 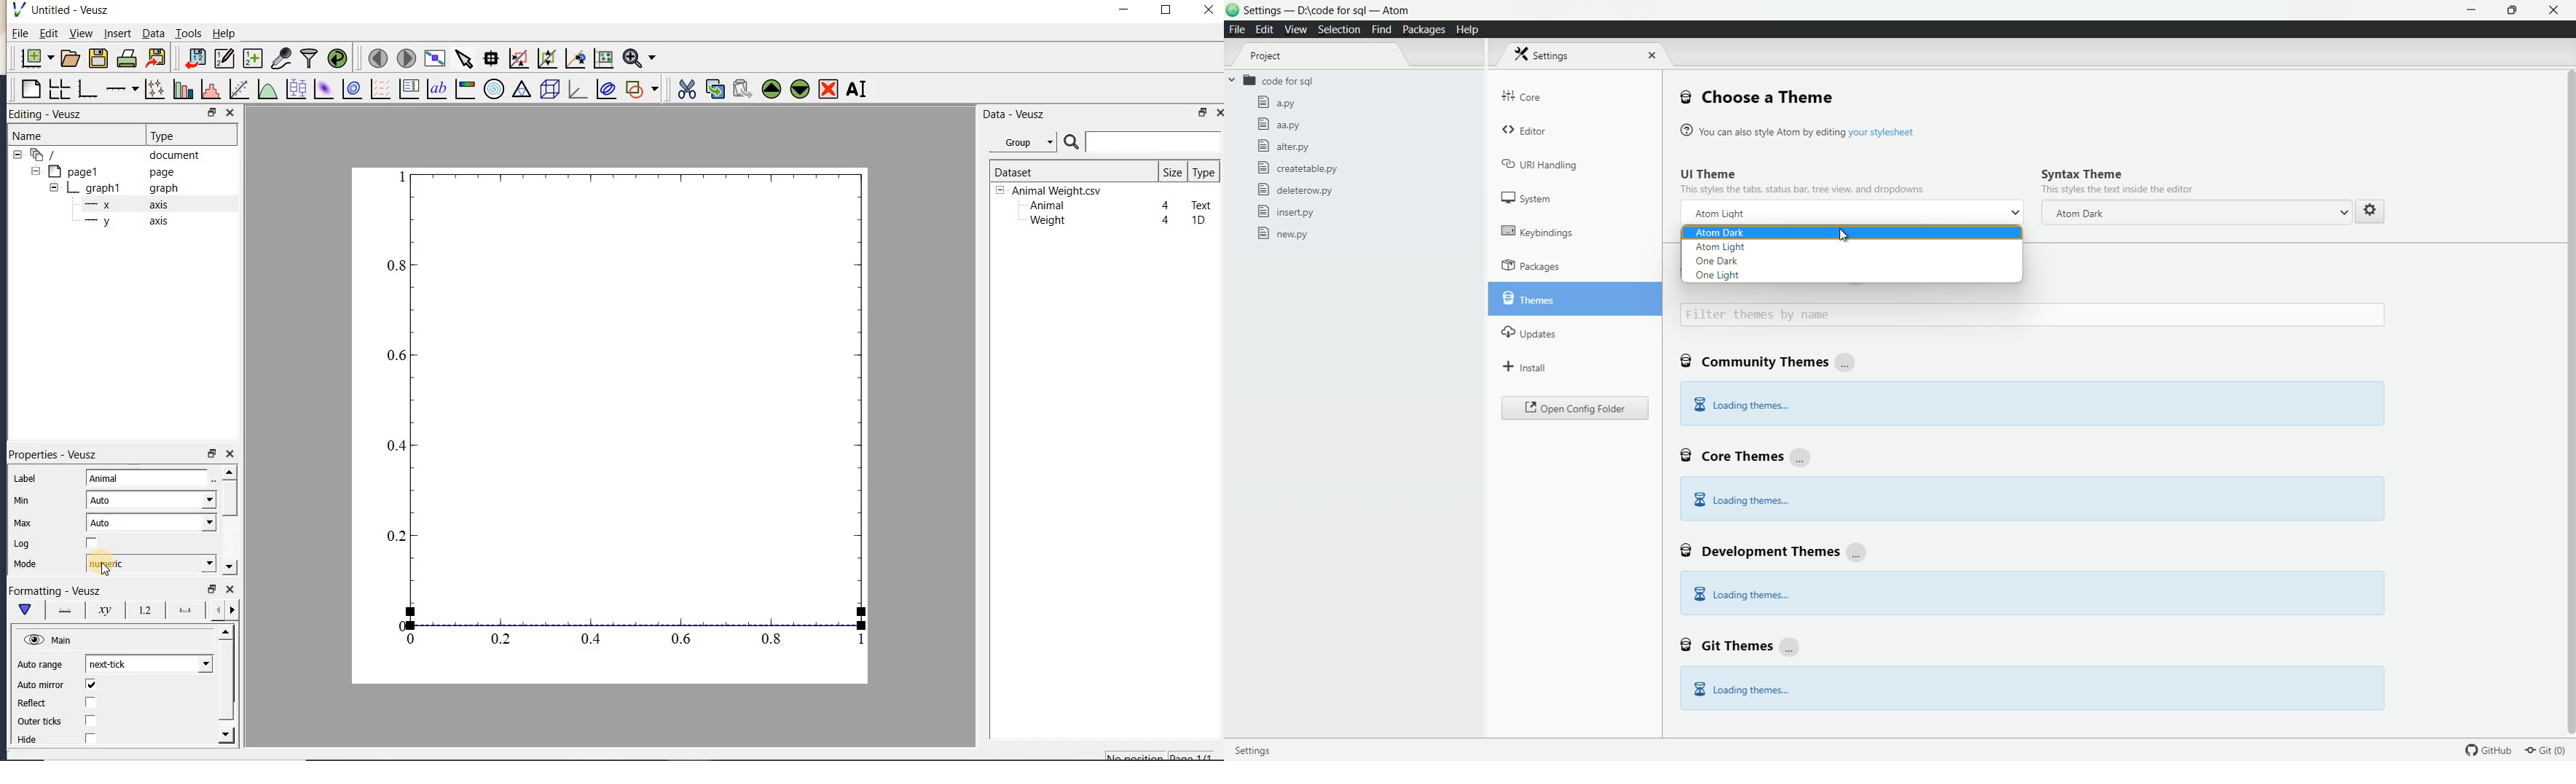 What do you see at coordinates (1842, 234) in the screenshot?
I see `cursor` at bounding box center [1842, 234].